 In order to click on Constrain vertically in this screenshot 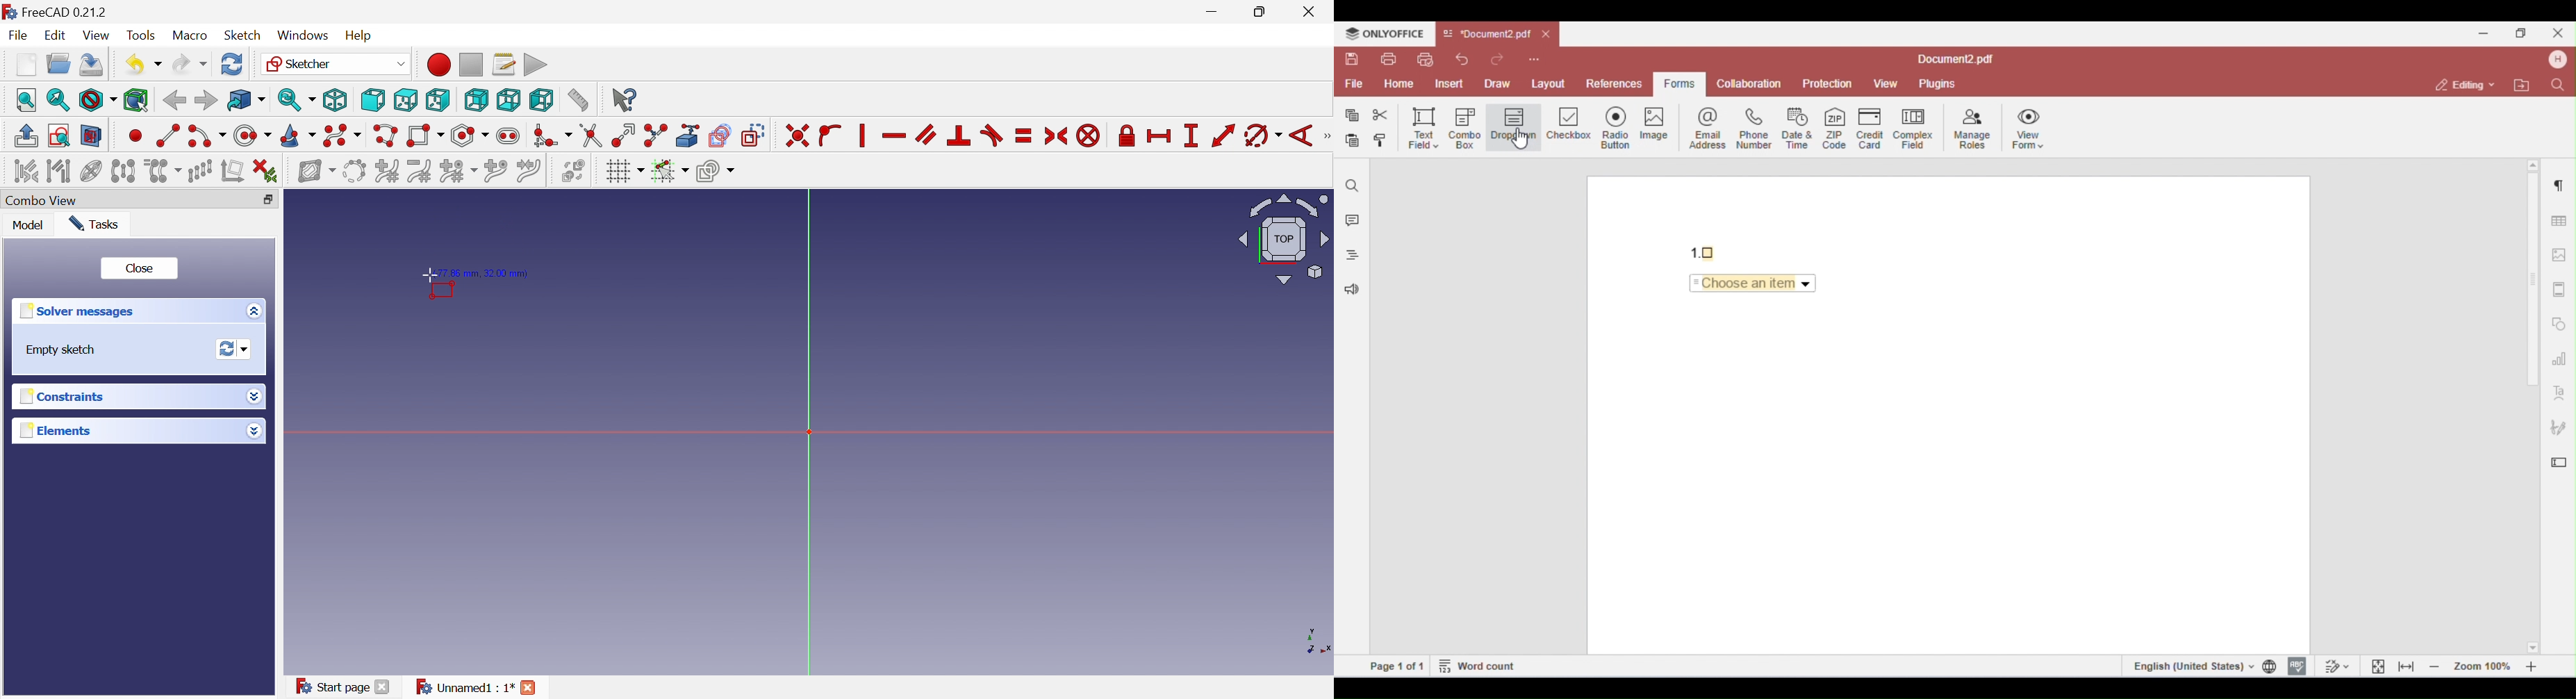, I will do `click(860, 135)`.